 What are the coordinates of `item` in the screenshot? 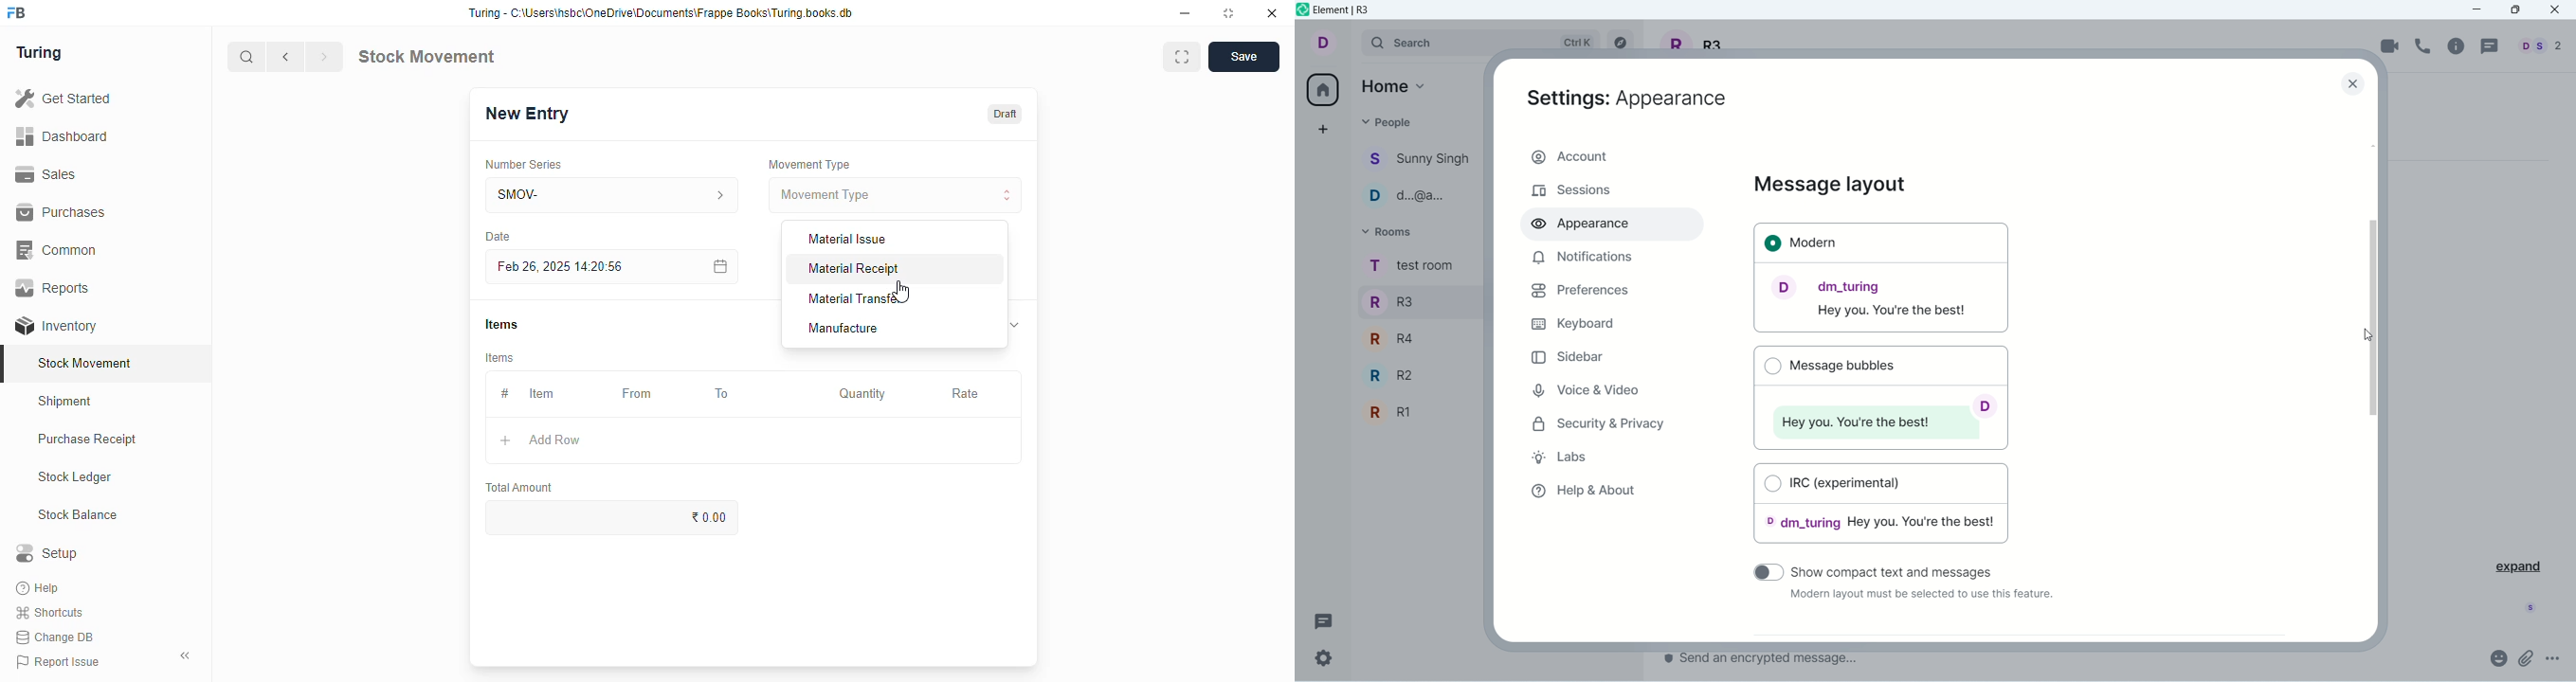 It's located at (541, 393).